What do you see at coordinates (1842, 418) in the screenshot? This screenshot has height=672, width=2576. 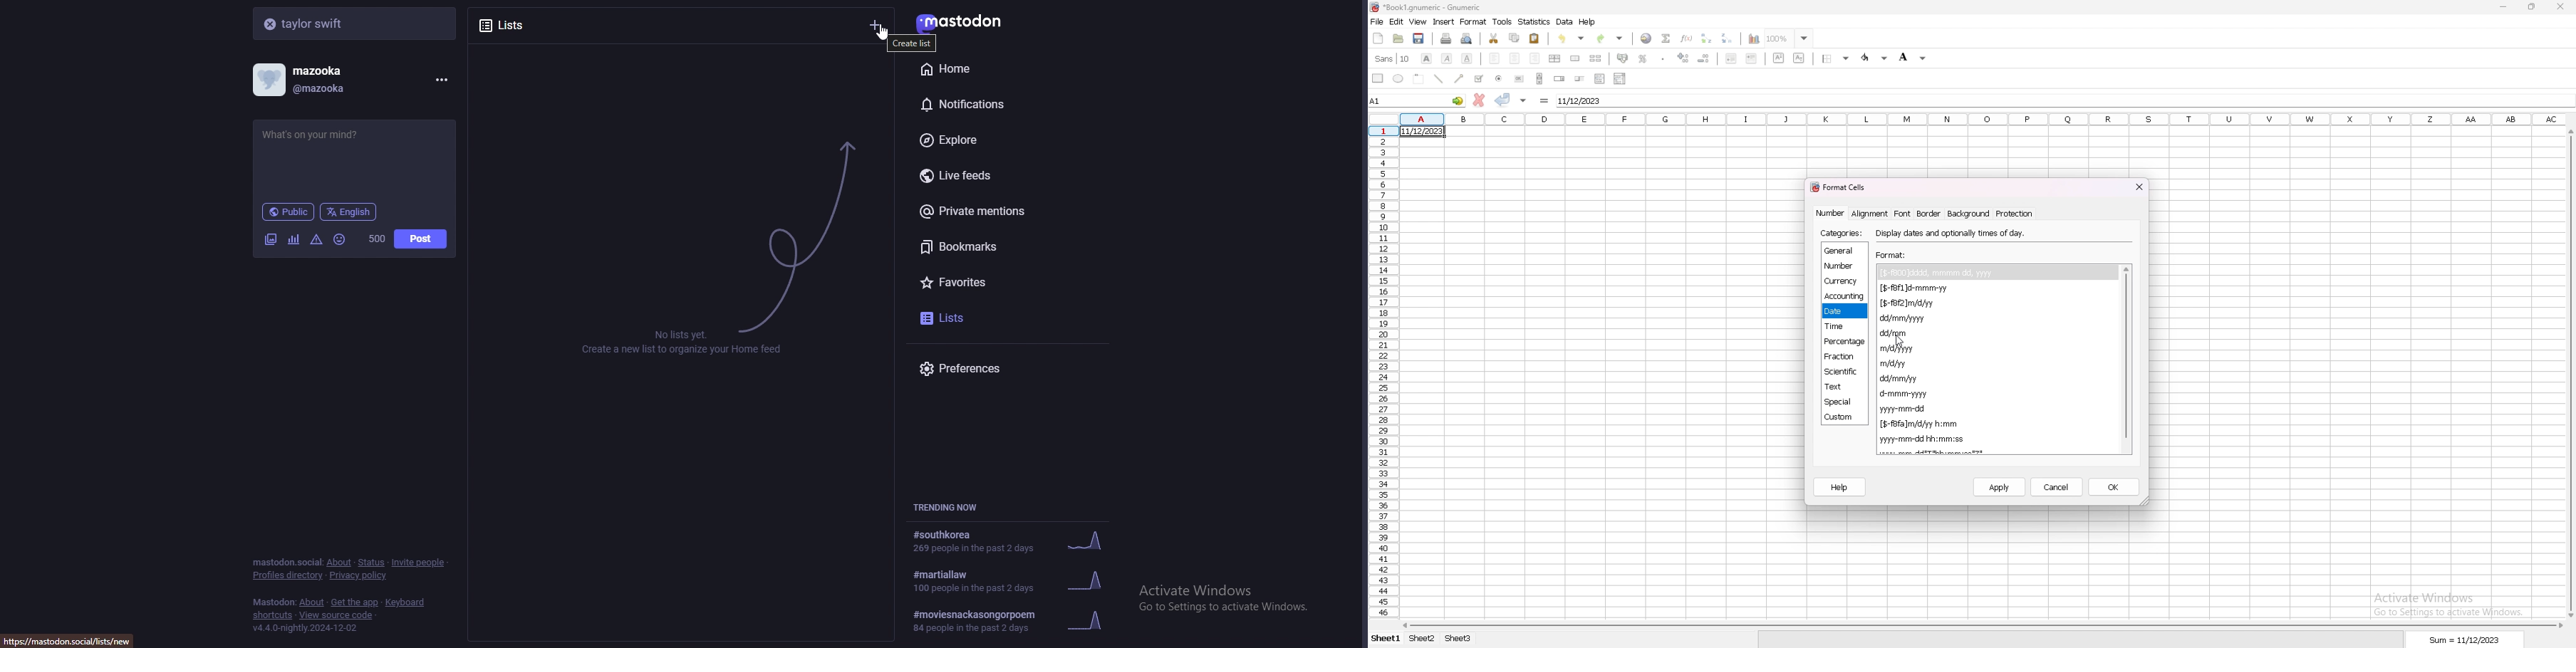 I see `custom` at bounding box center [1842, 418].